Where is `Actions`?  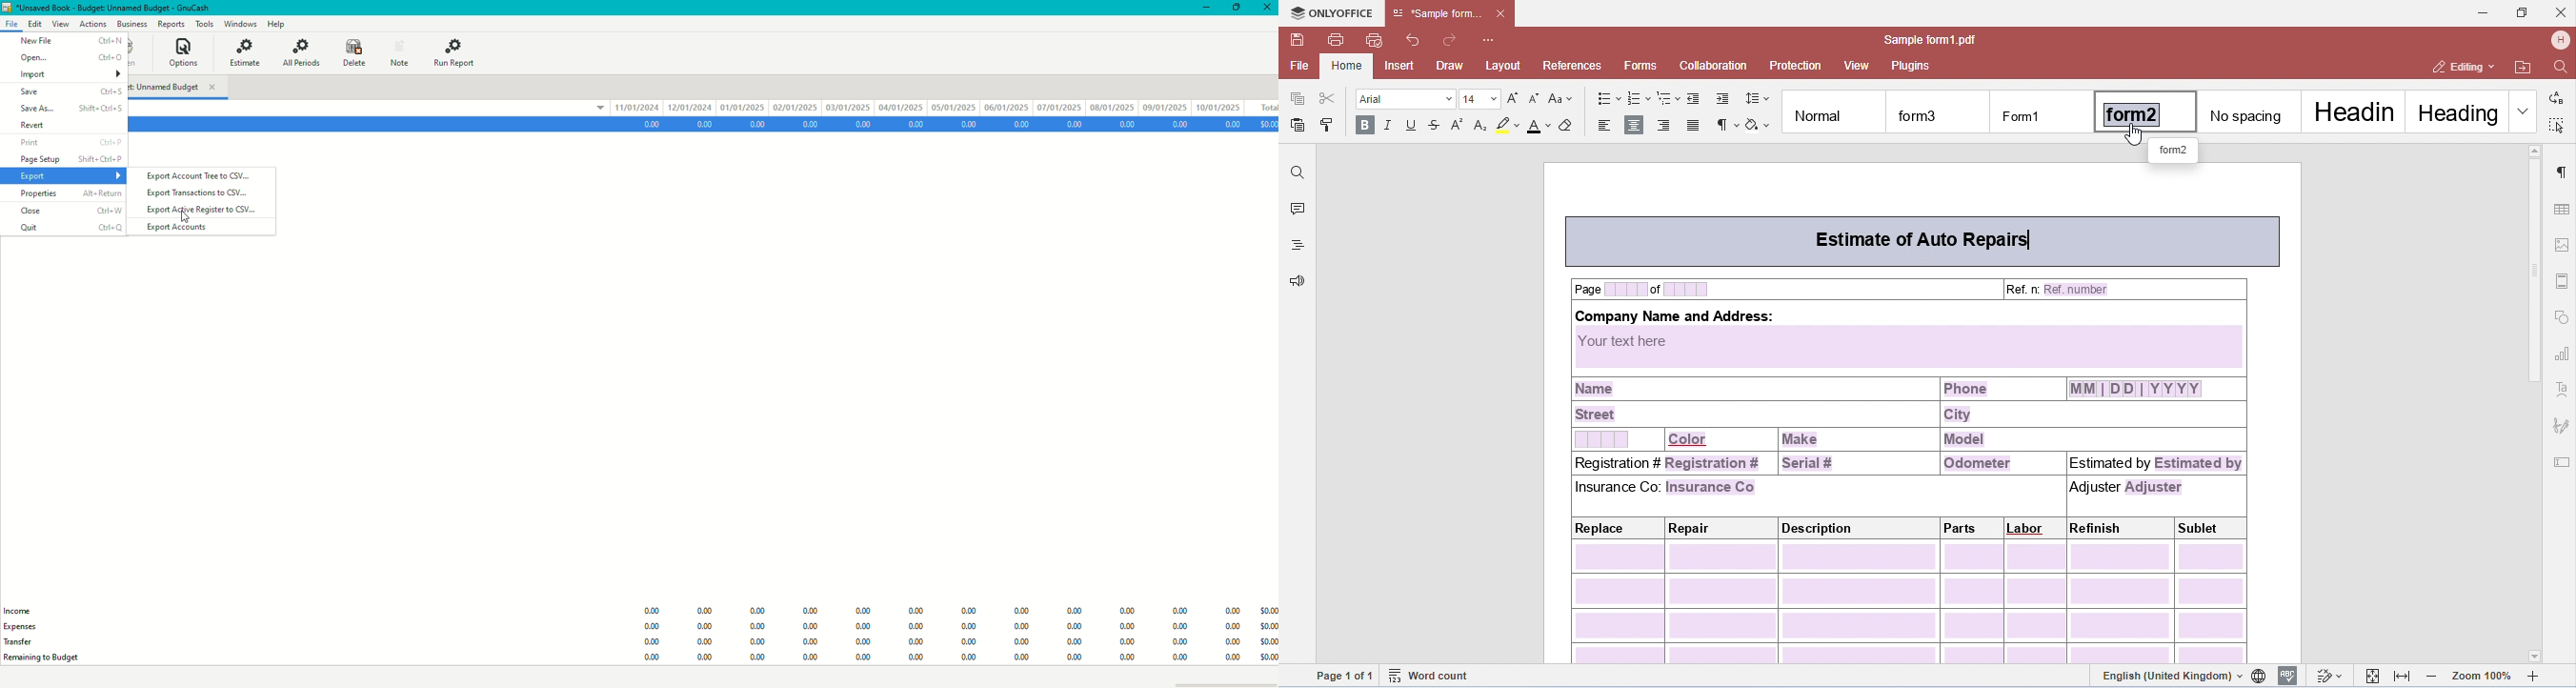
Actions is located at coordinates (93, 22).